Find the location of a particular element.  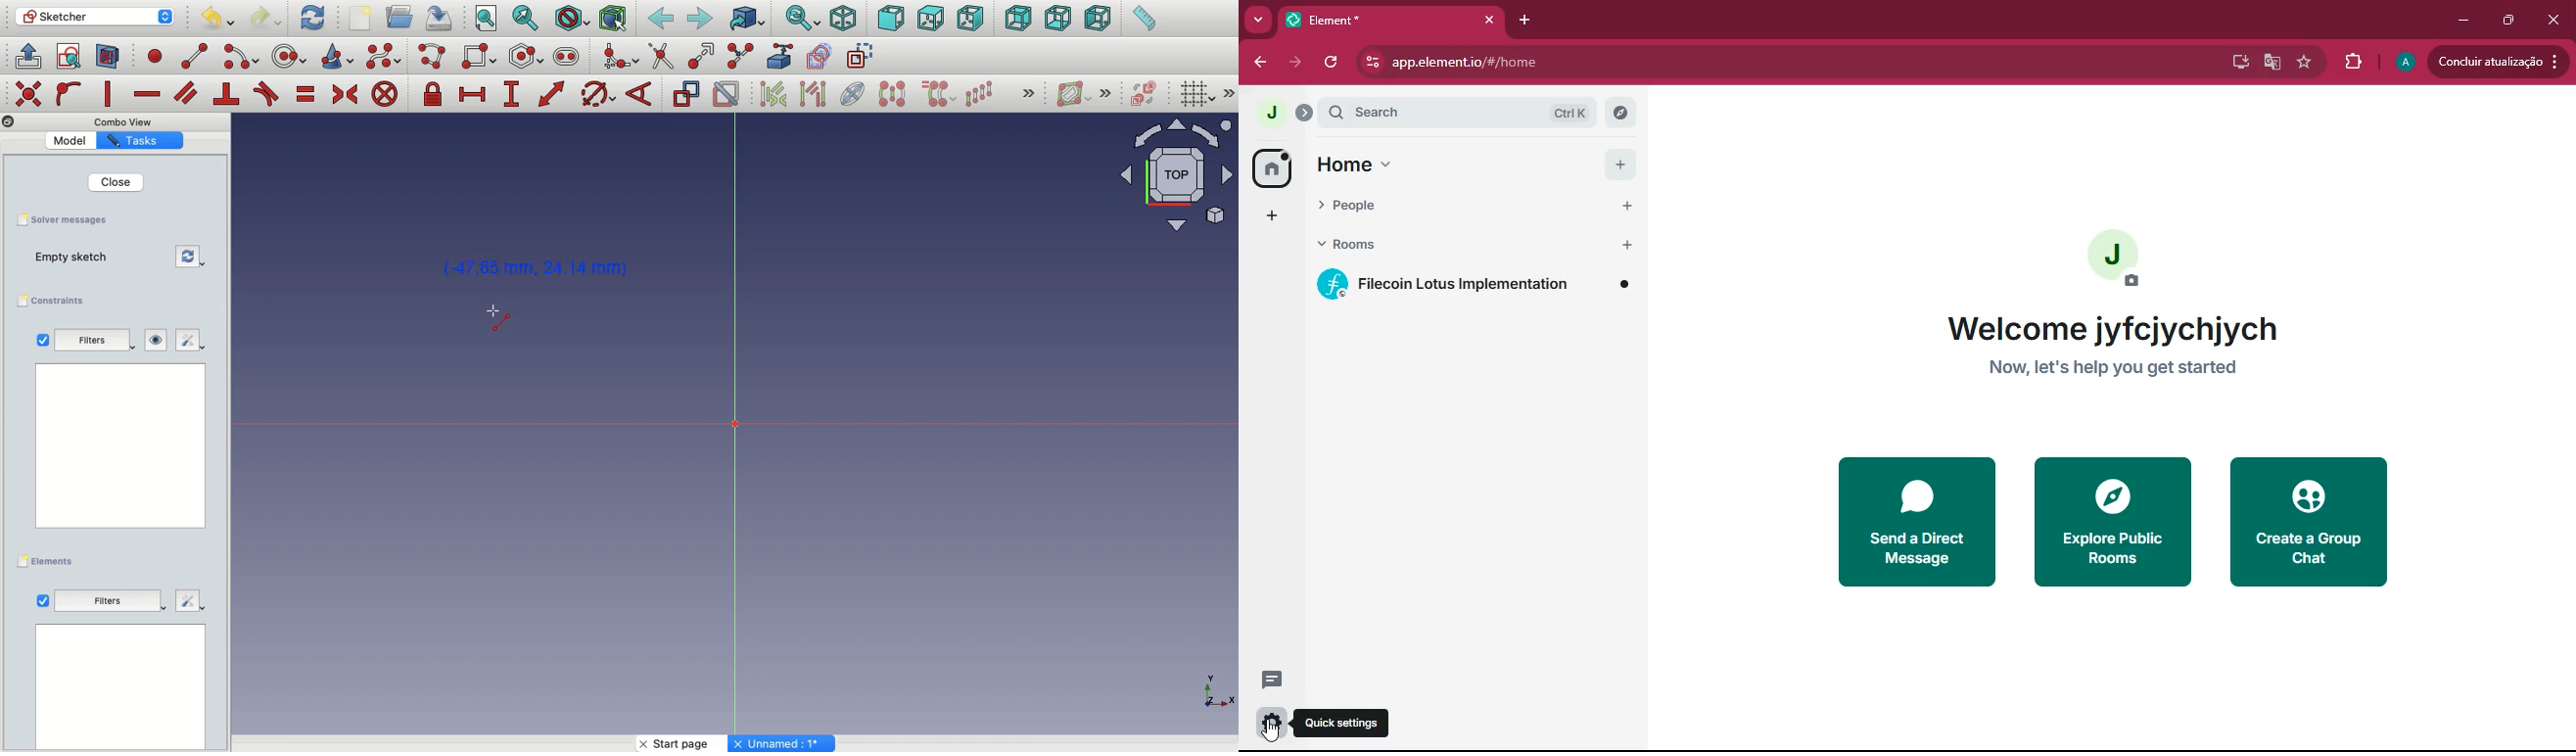

Top is located at coordinates (929, 20).